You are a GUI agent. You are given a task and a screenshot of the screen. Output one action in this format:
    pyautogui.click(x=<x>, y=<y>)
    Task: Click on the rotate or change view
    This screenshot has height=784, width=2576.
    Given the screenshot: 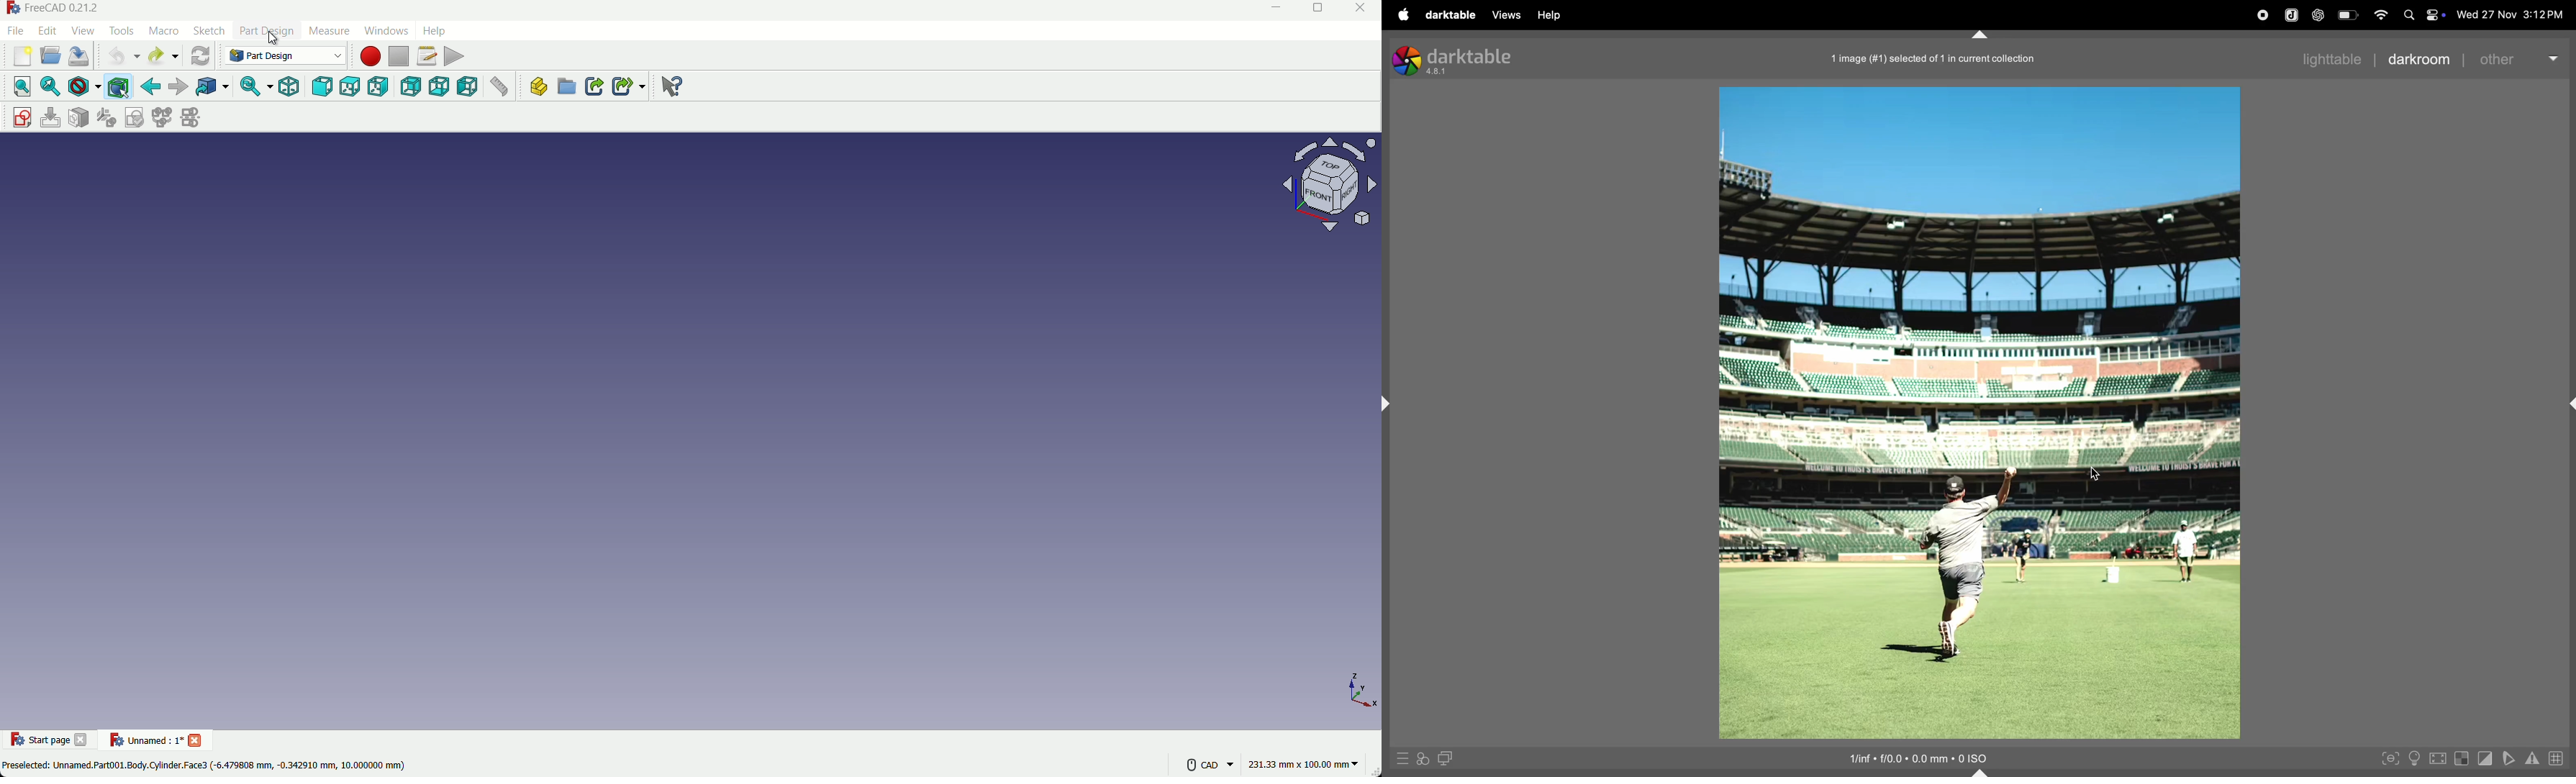 What is the action you would take?
    pyautogui.click(x=1328, y=184)
    